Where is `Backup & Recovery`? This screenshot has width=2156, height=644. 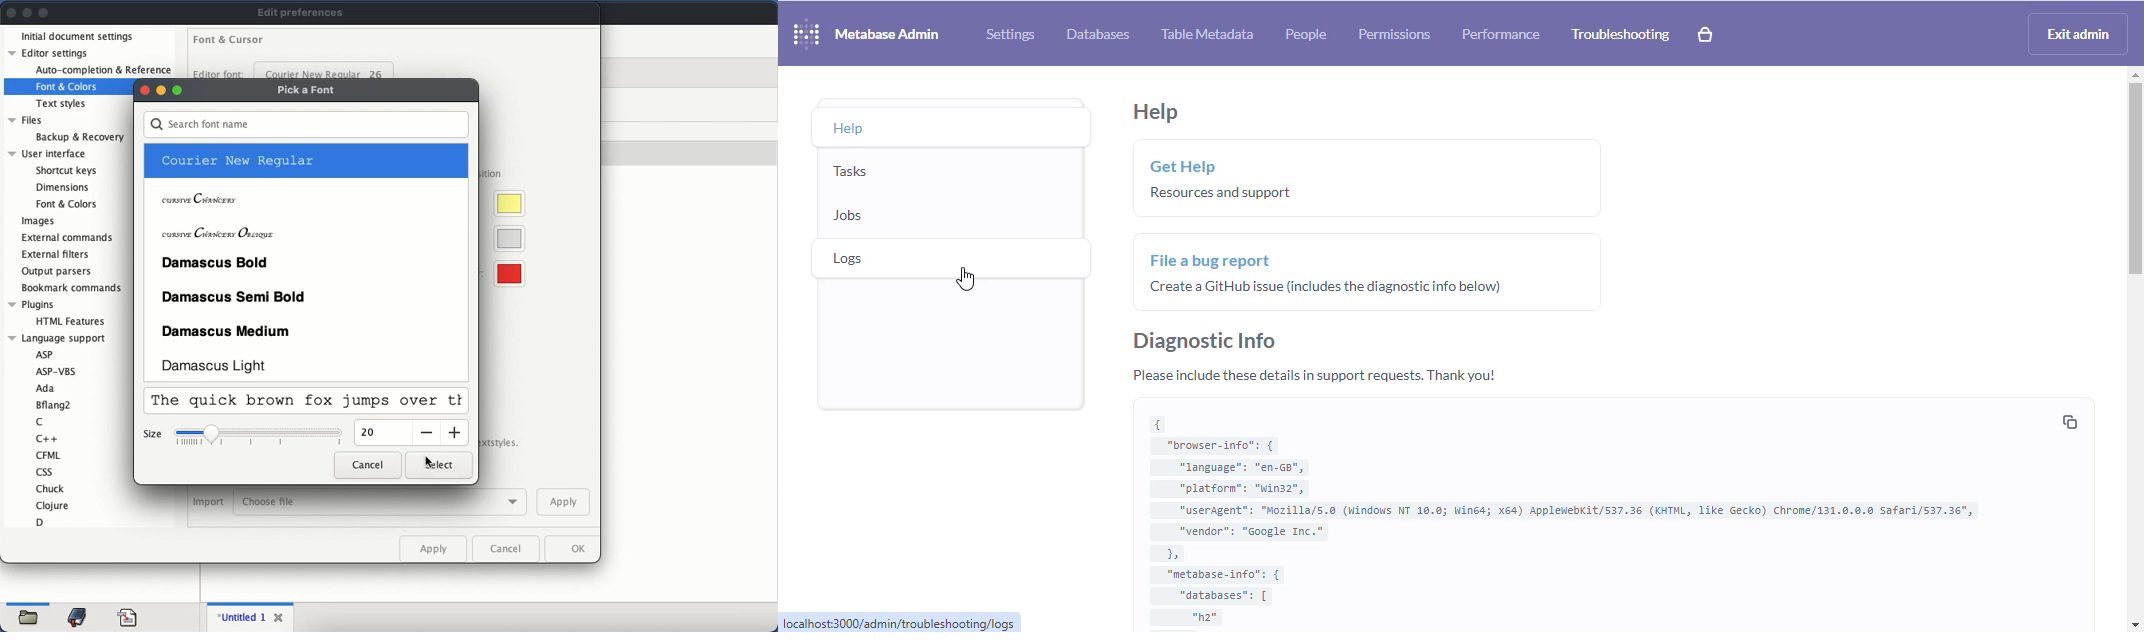
Backup & Recovery is located at coordinates (79, 136).